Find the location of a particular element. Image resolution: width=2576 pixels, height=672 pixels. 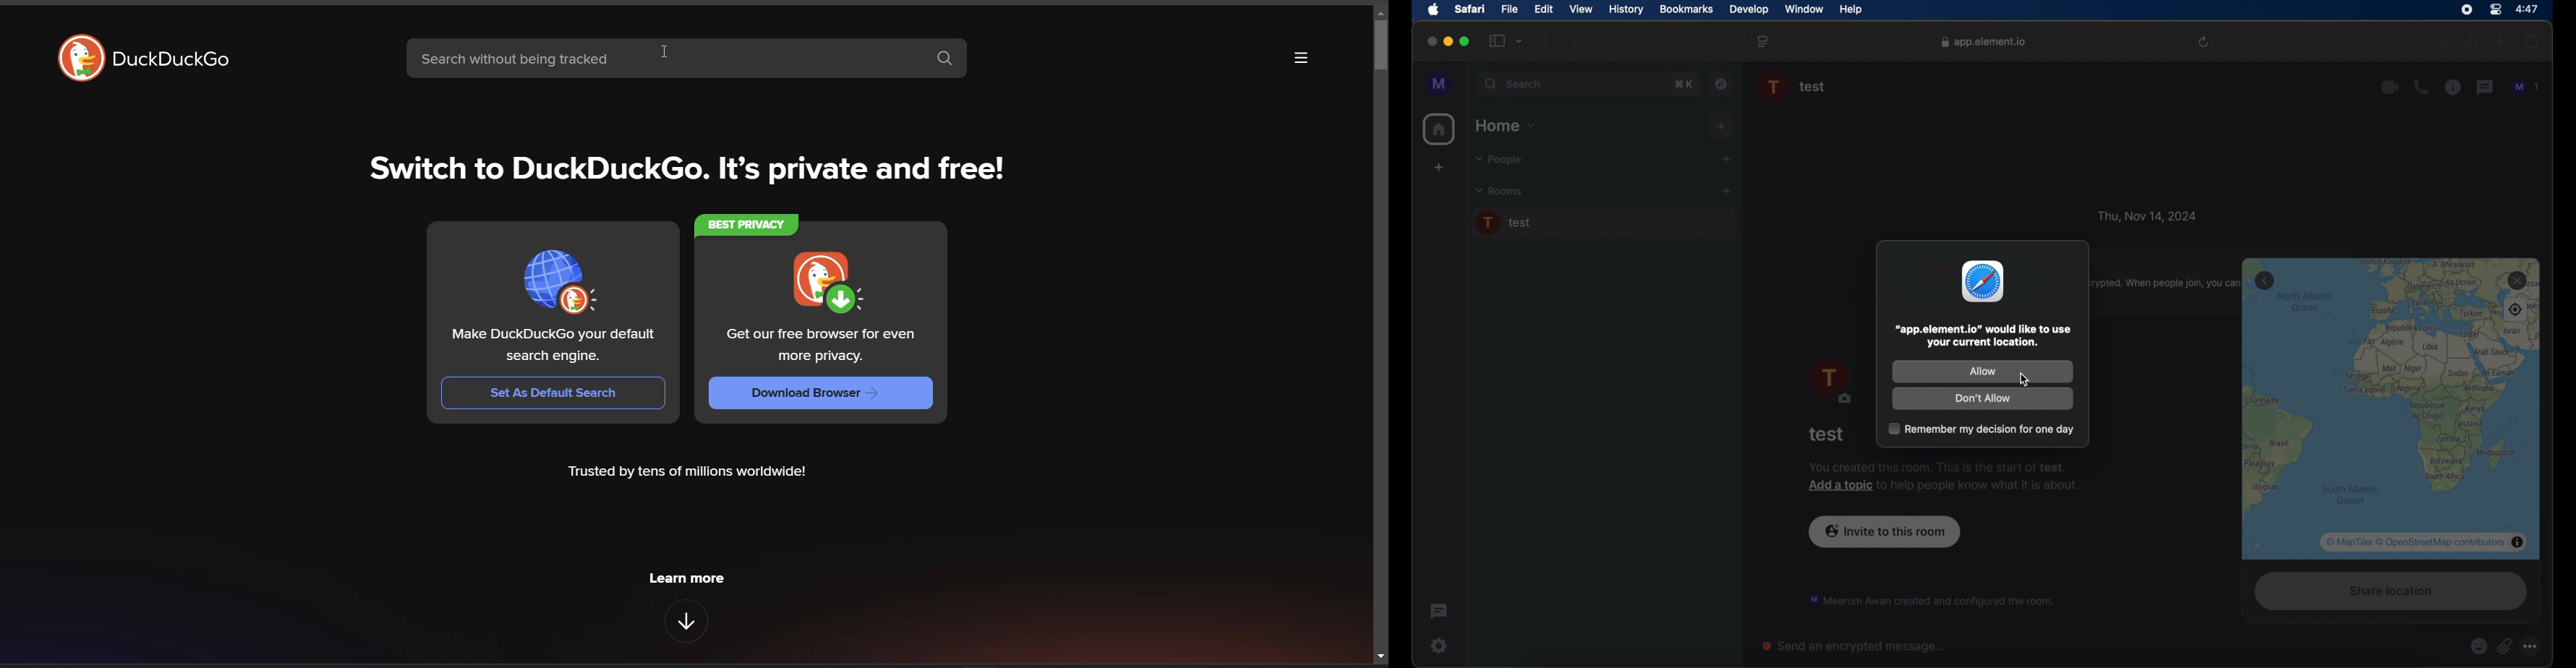

chat properties is located at coordinates (2453, 88).